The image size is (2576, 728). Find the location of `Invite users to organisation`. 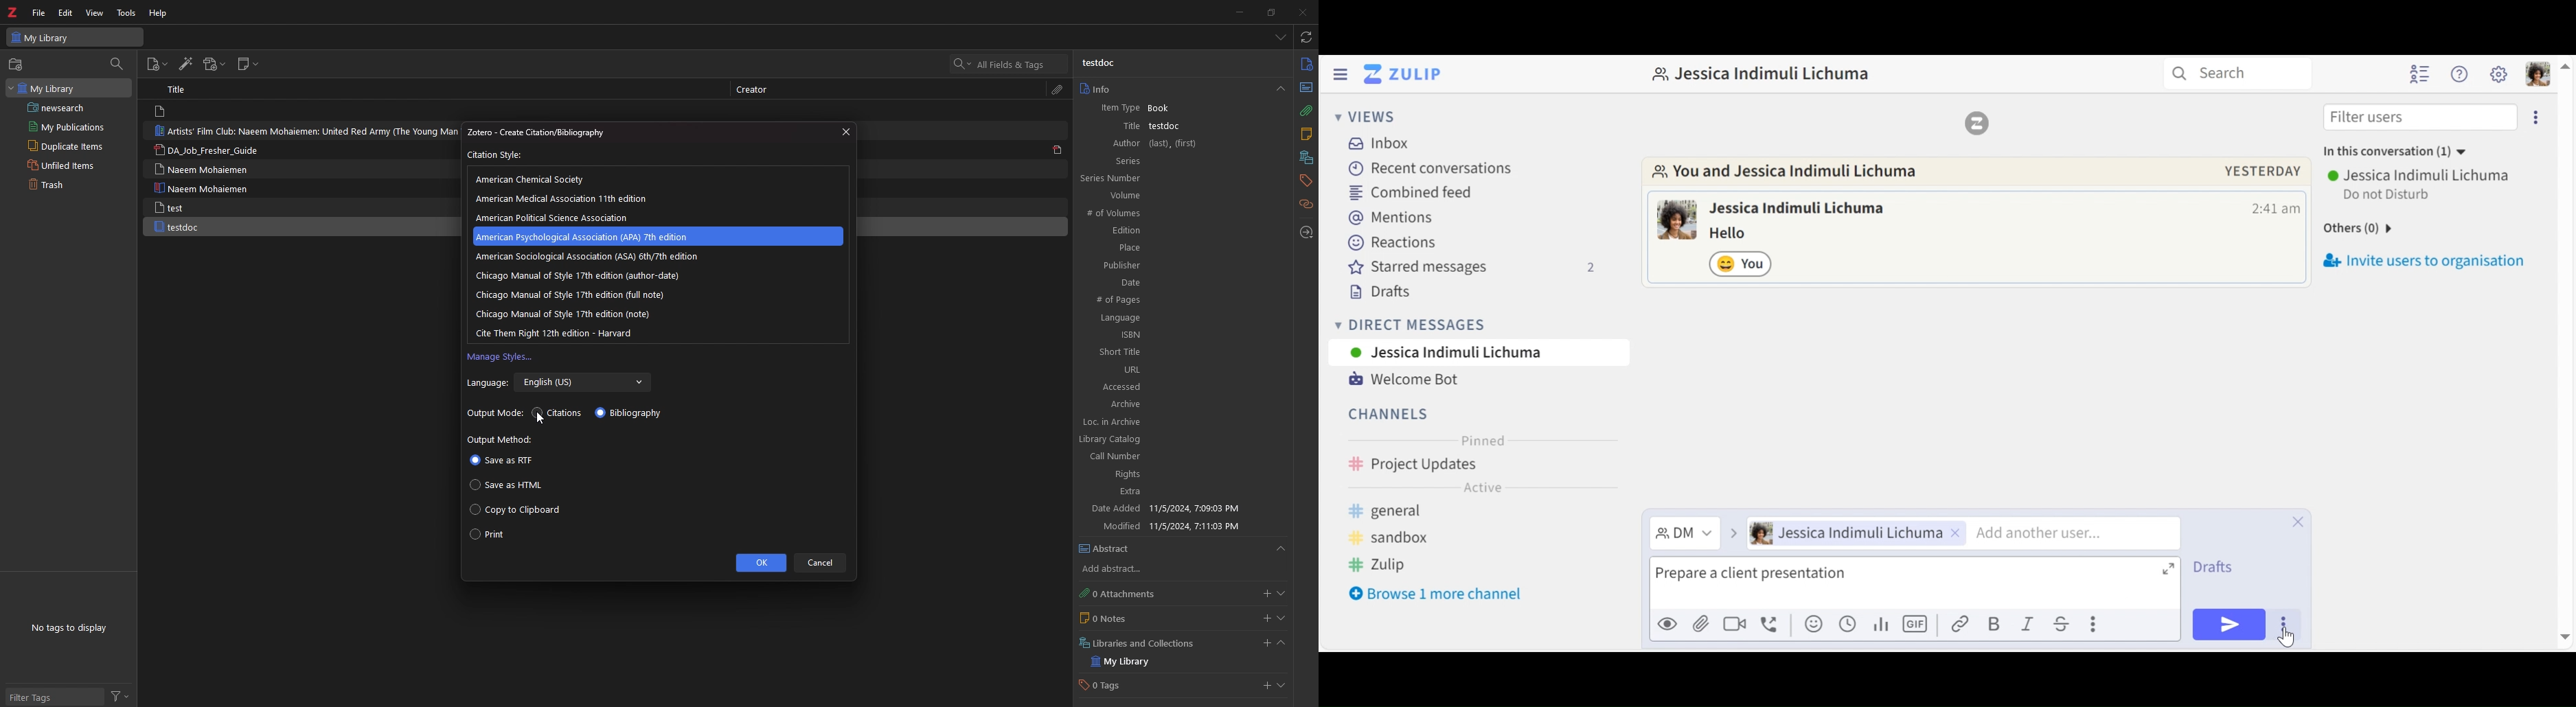

Invite users to organisation is located at coordinates (2428, 258).